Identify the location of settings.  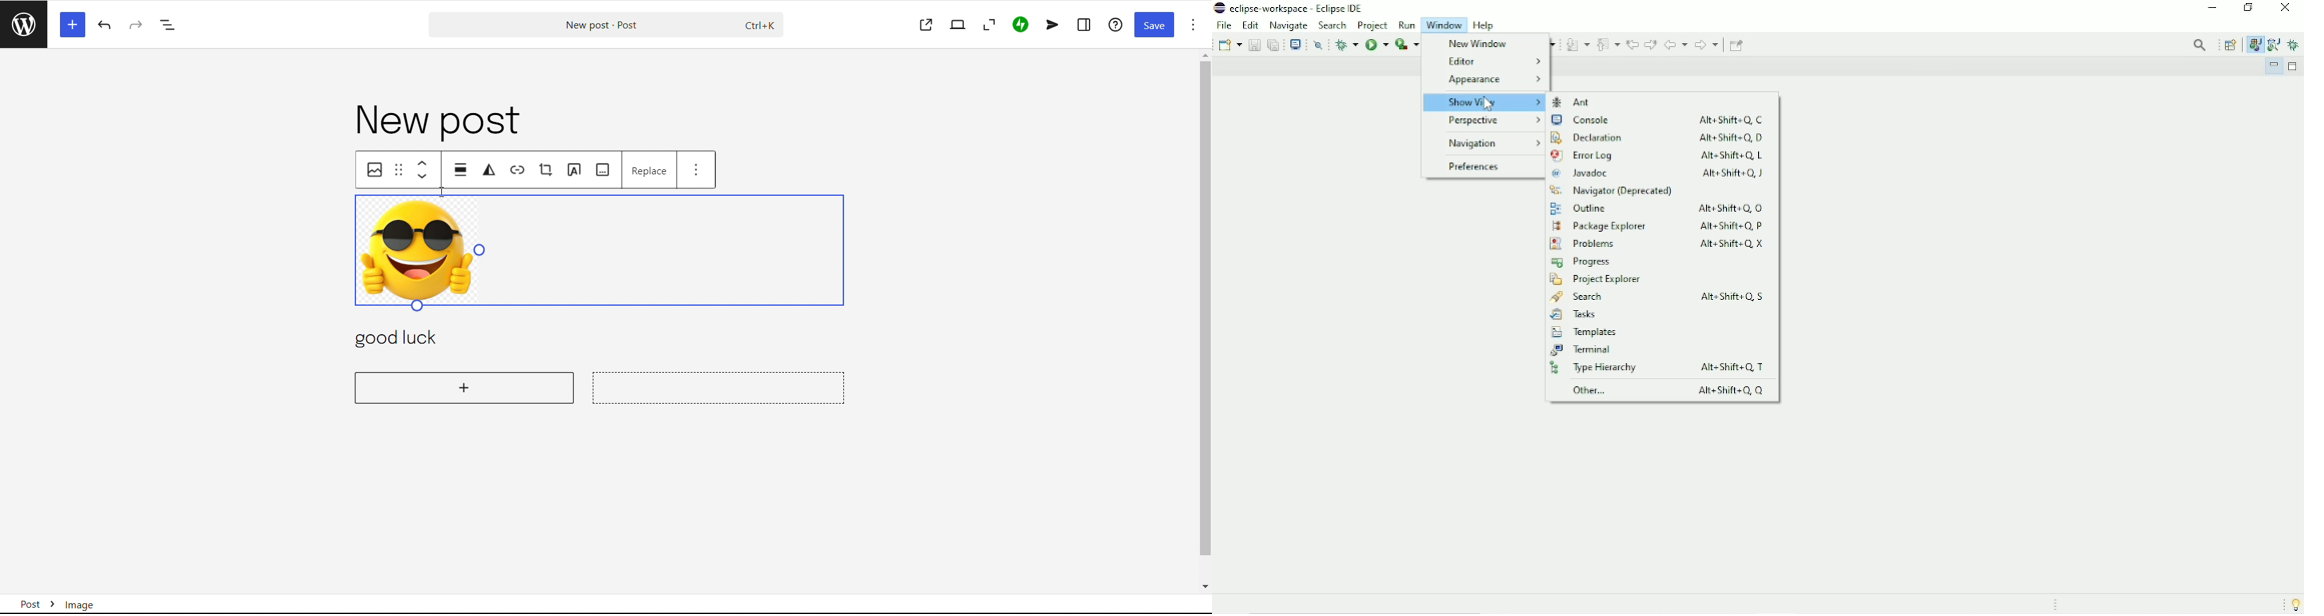
(1085, 25).